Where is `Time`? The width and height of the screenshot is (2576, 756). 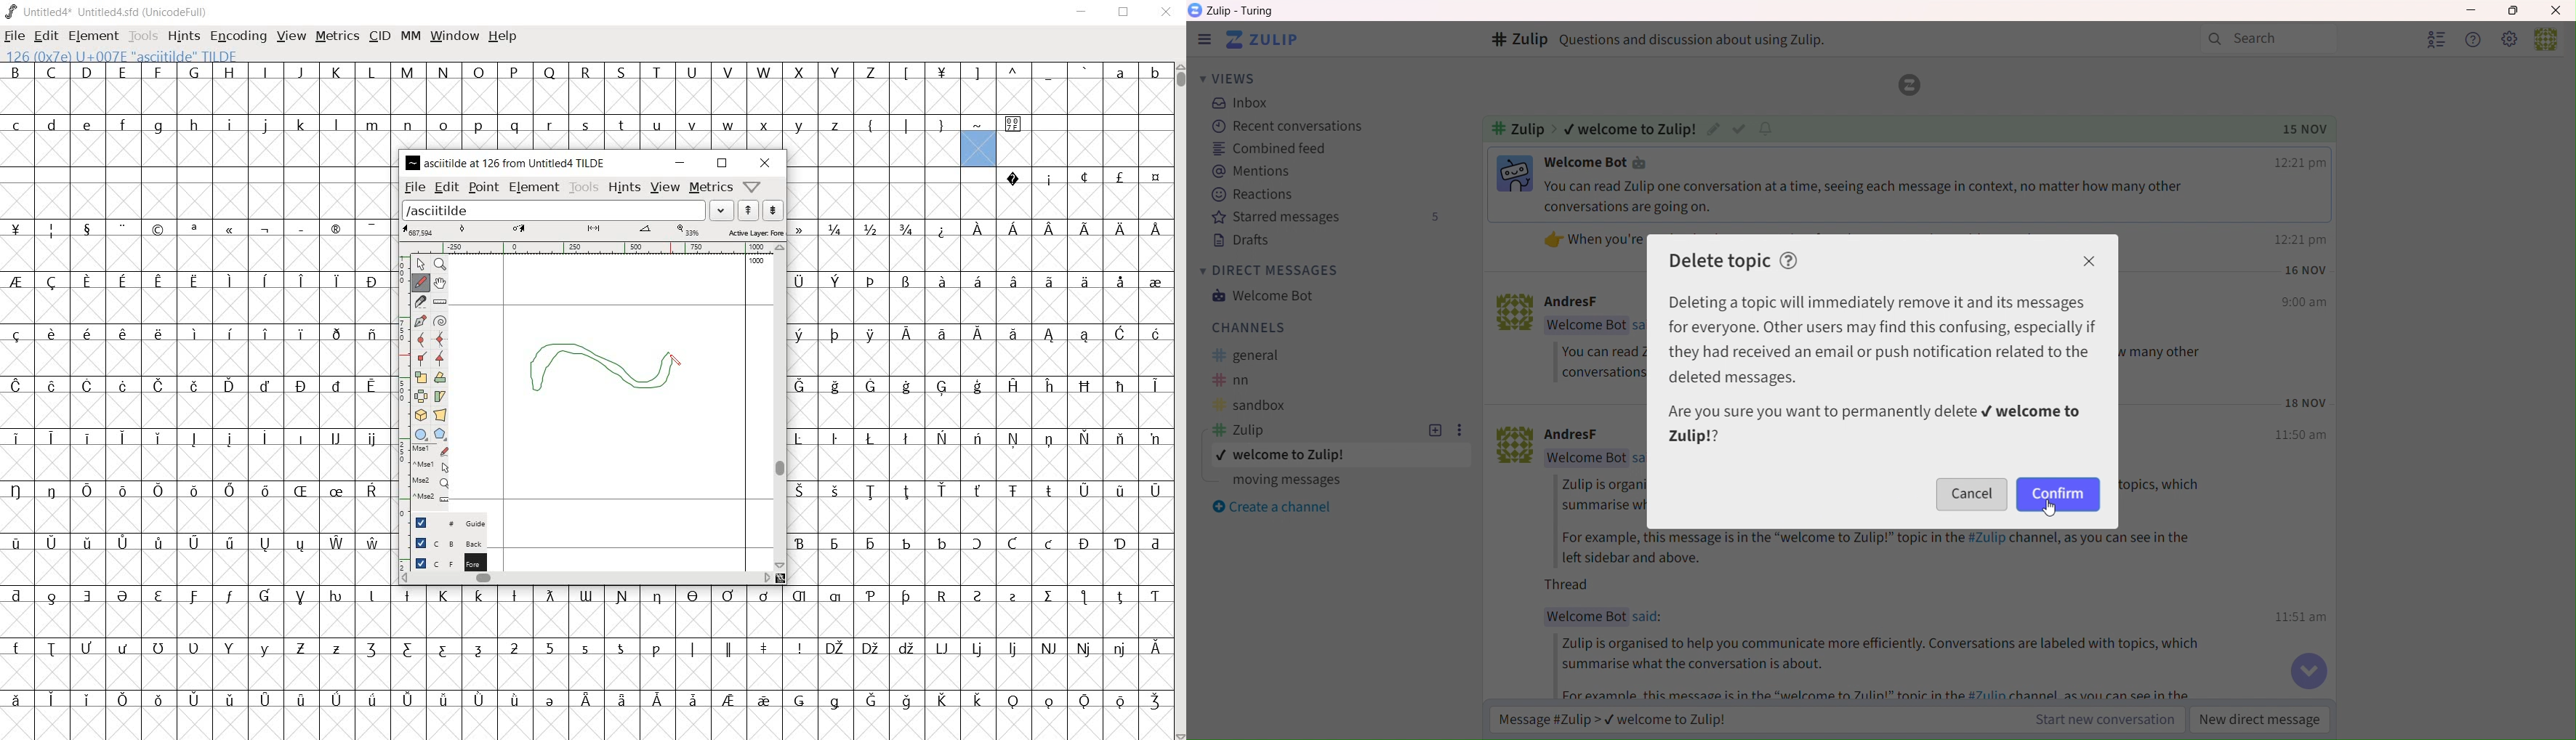 Time is located at coordinates (2304, 303).